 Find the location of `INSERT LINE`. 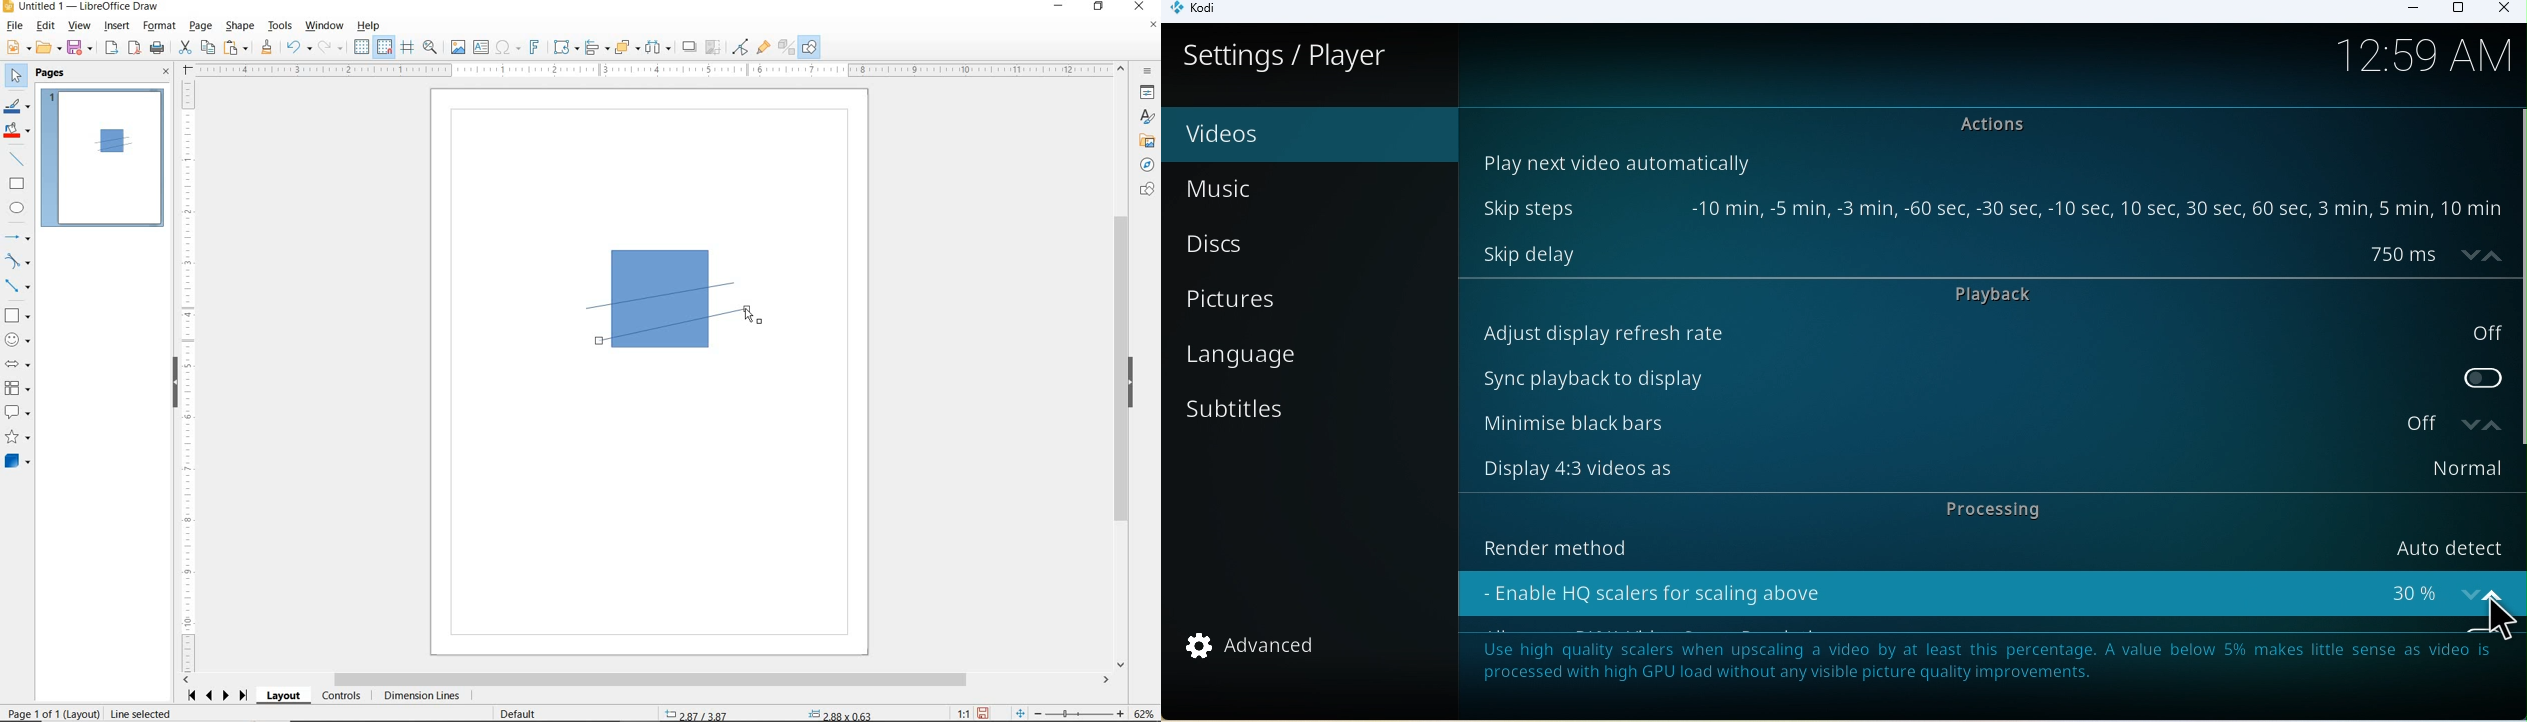

INSERT LINE is located at coordinates (19, 159).